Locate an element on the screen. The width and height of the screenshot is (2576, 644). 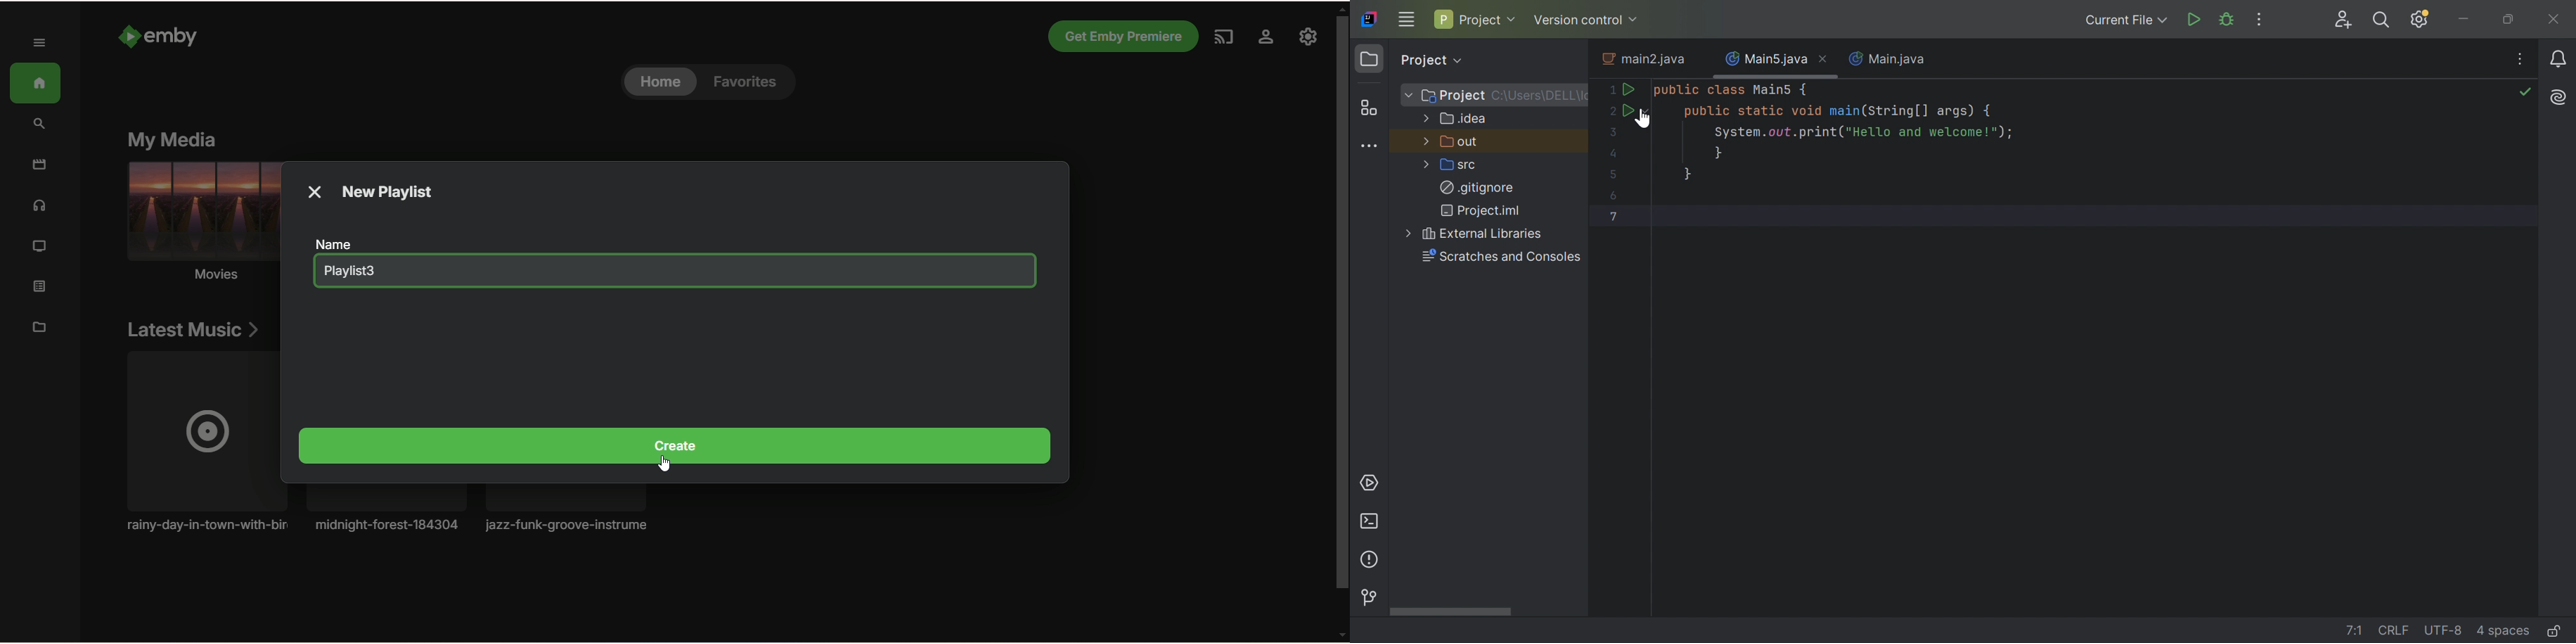
Folder icon is located at coordinates (1368, 61).